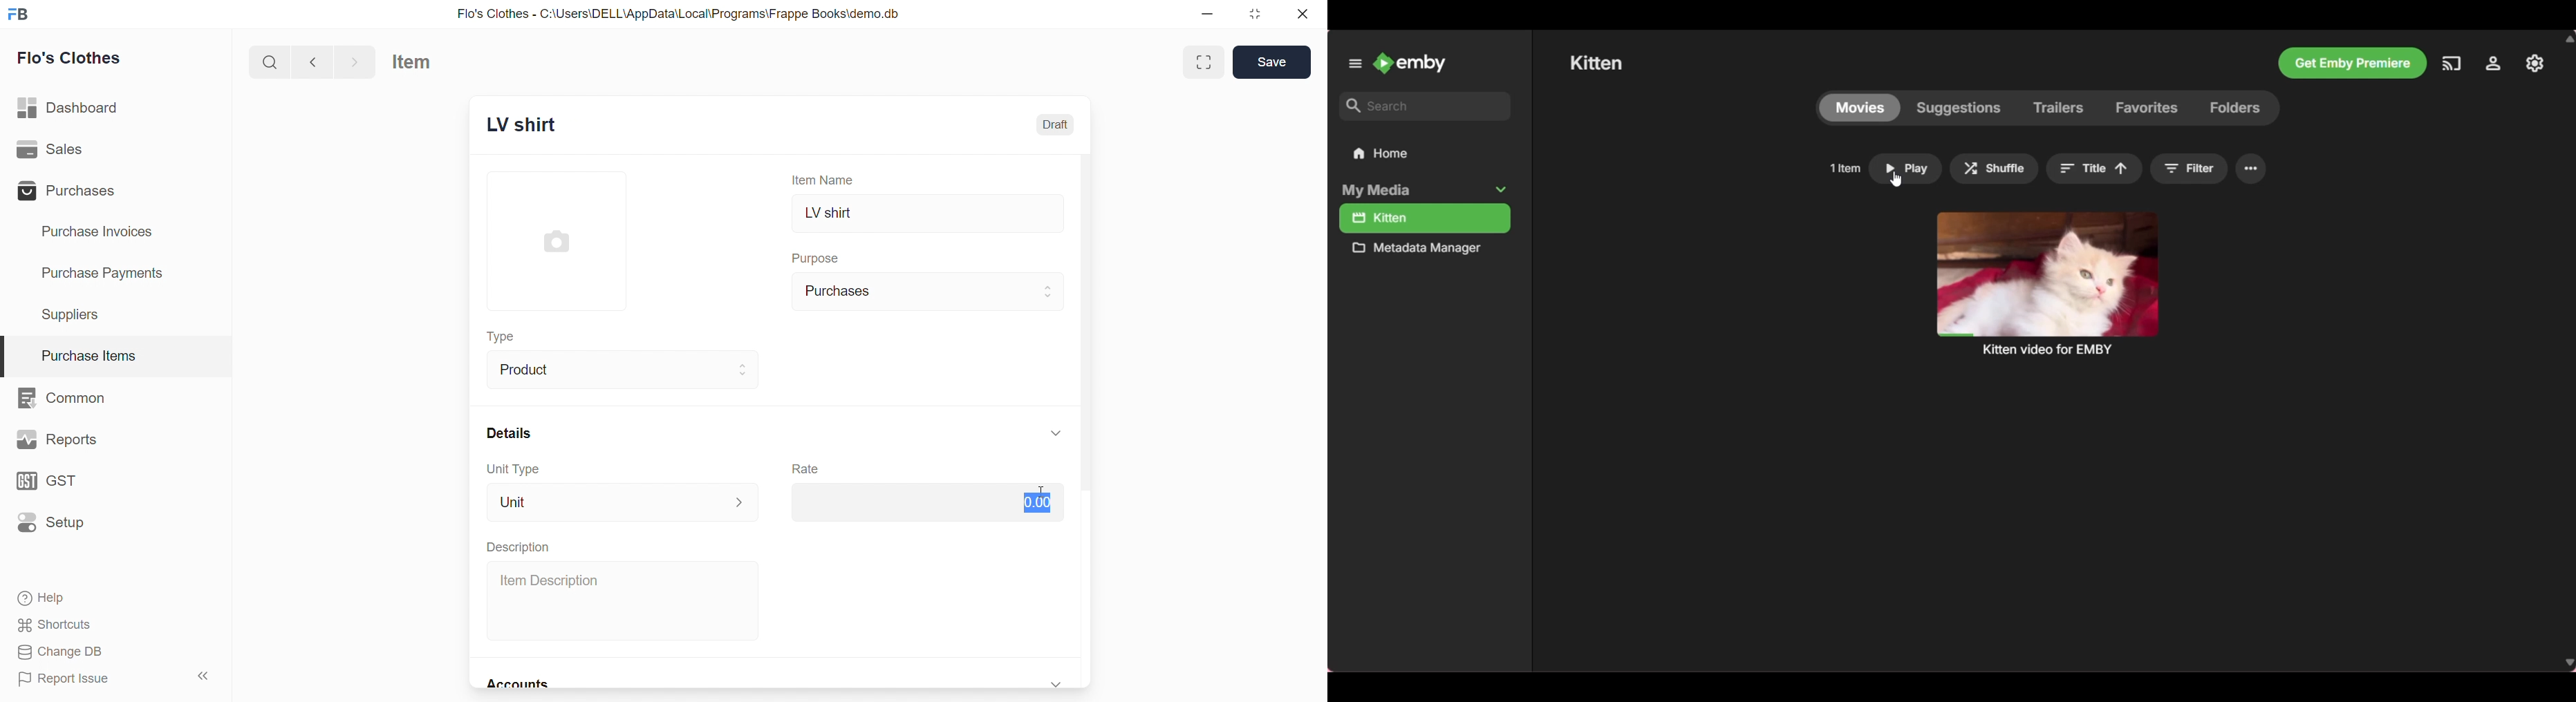  I want to click on Shortcuts, so click(111, 624).